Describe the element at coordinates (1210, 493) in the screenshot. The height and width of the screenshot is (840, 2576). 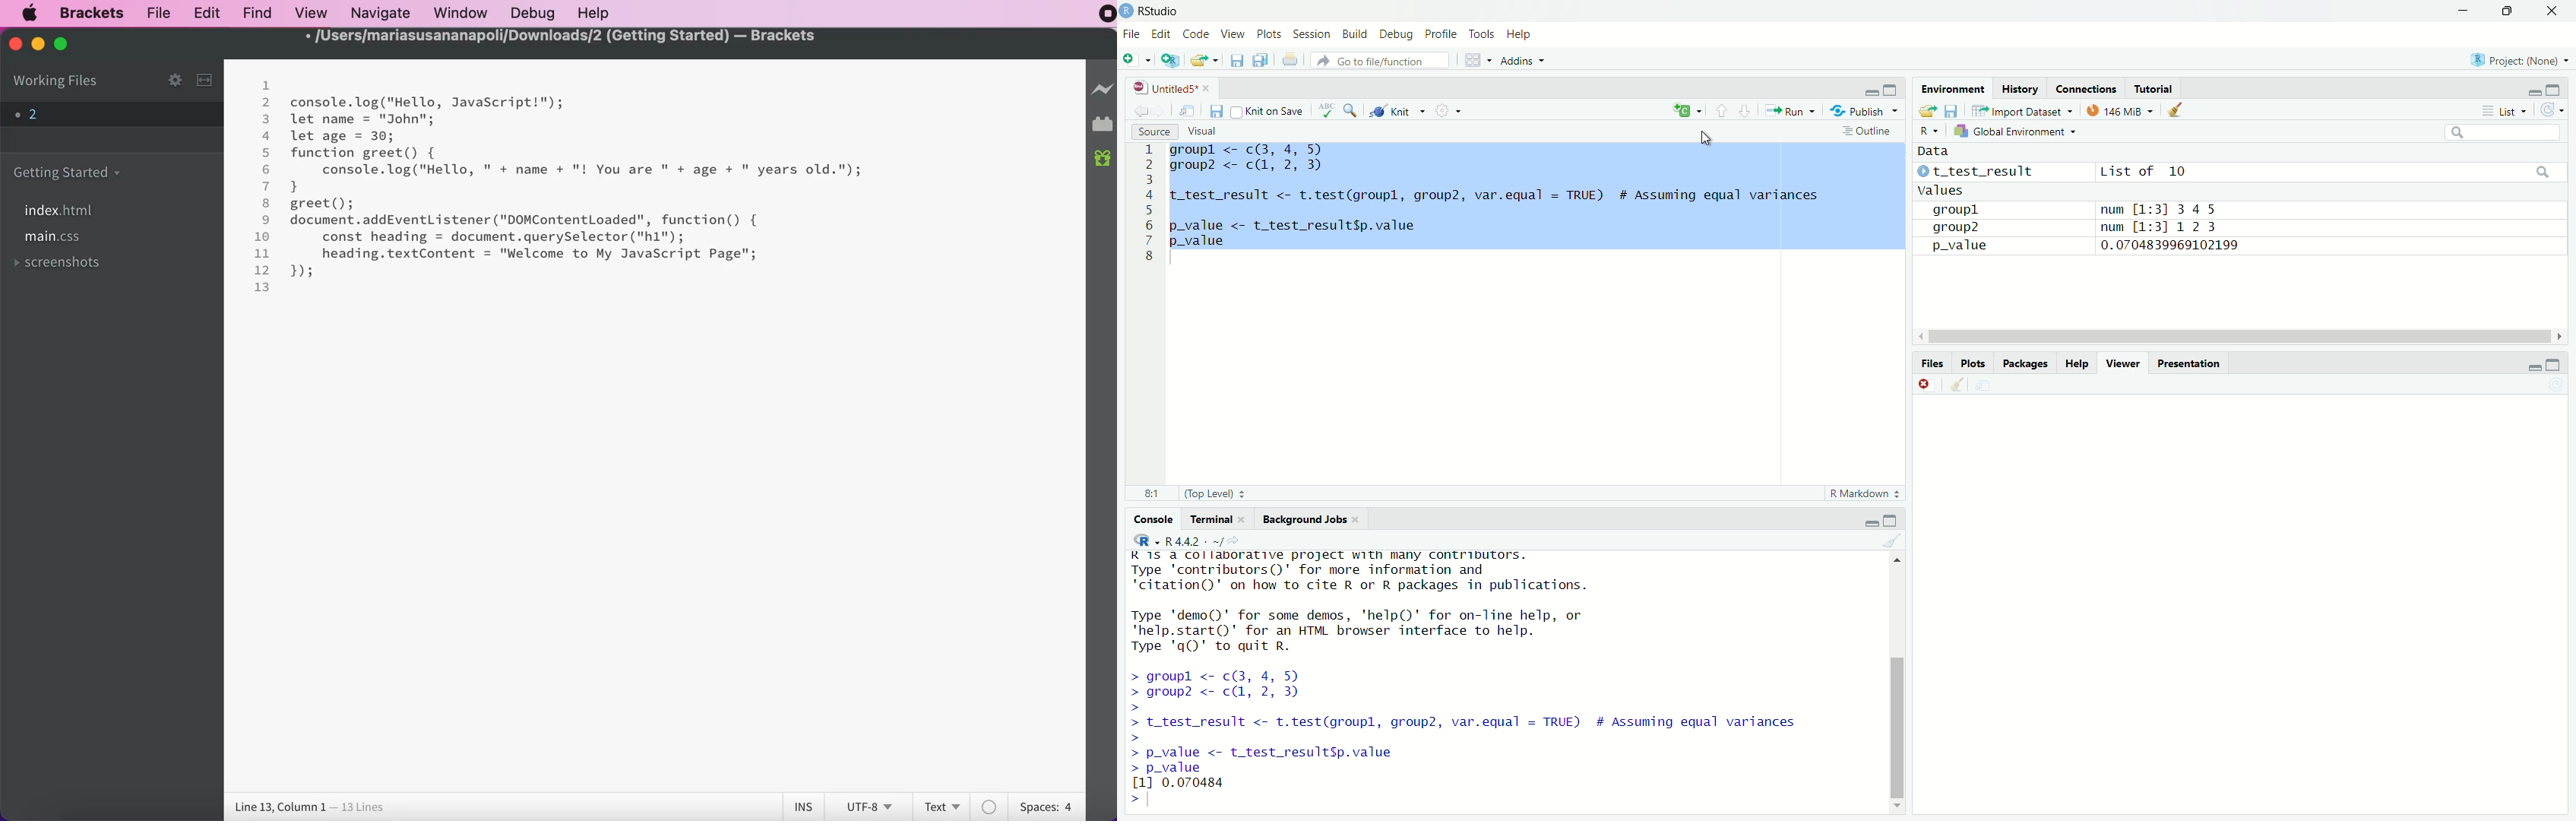
I see `(Top Level) =` at that location.